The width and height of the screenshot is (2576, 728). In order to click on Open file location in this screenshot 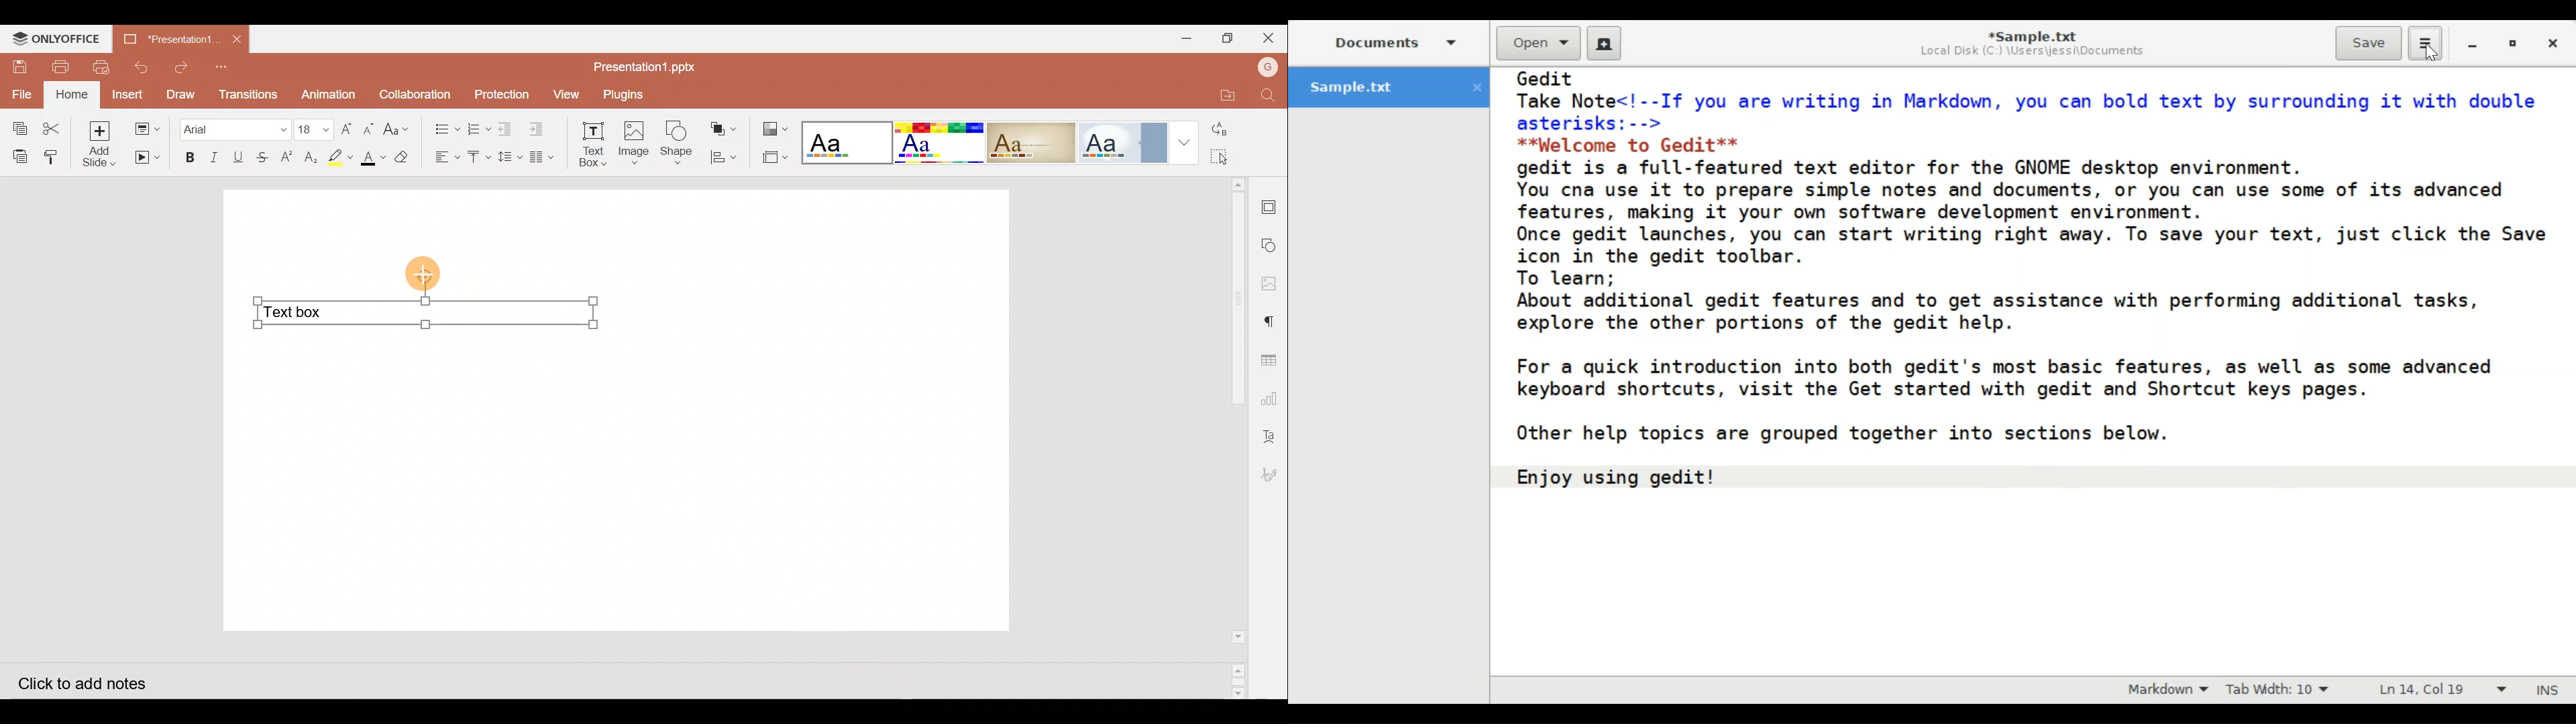, I will do `click(1220, 94)`.